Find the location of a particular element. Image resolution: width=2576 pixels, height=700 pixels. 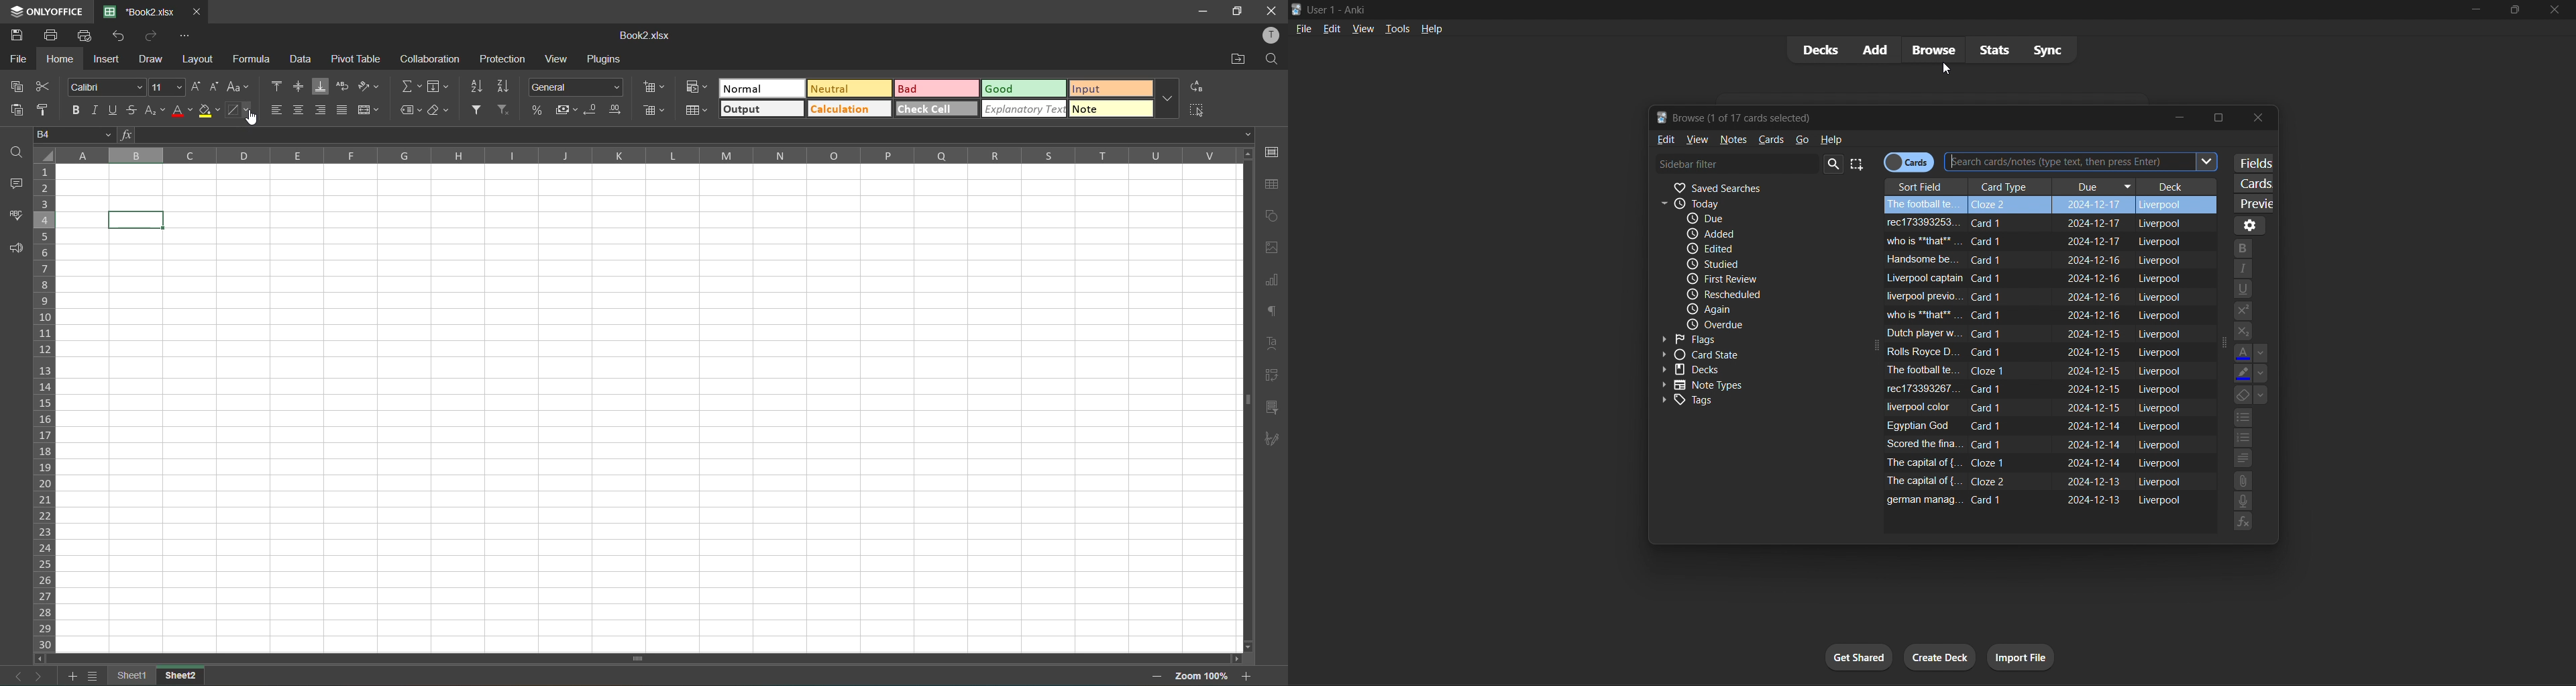

cell settings is located at coordinates (1273, 152).